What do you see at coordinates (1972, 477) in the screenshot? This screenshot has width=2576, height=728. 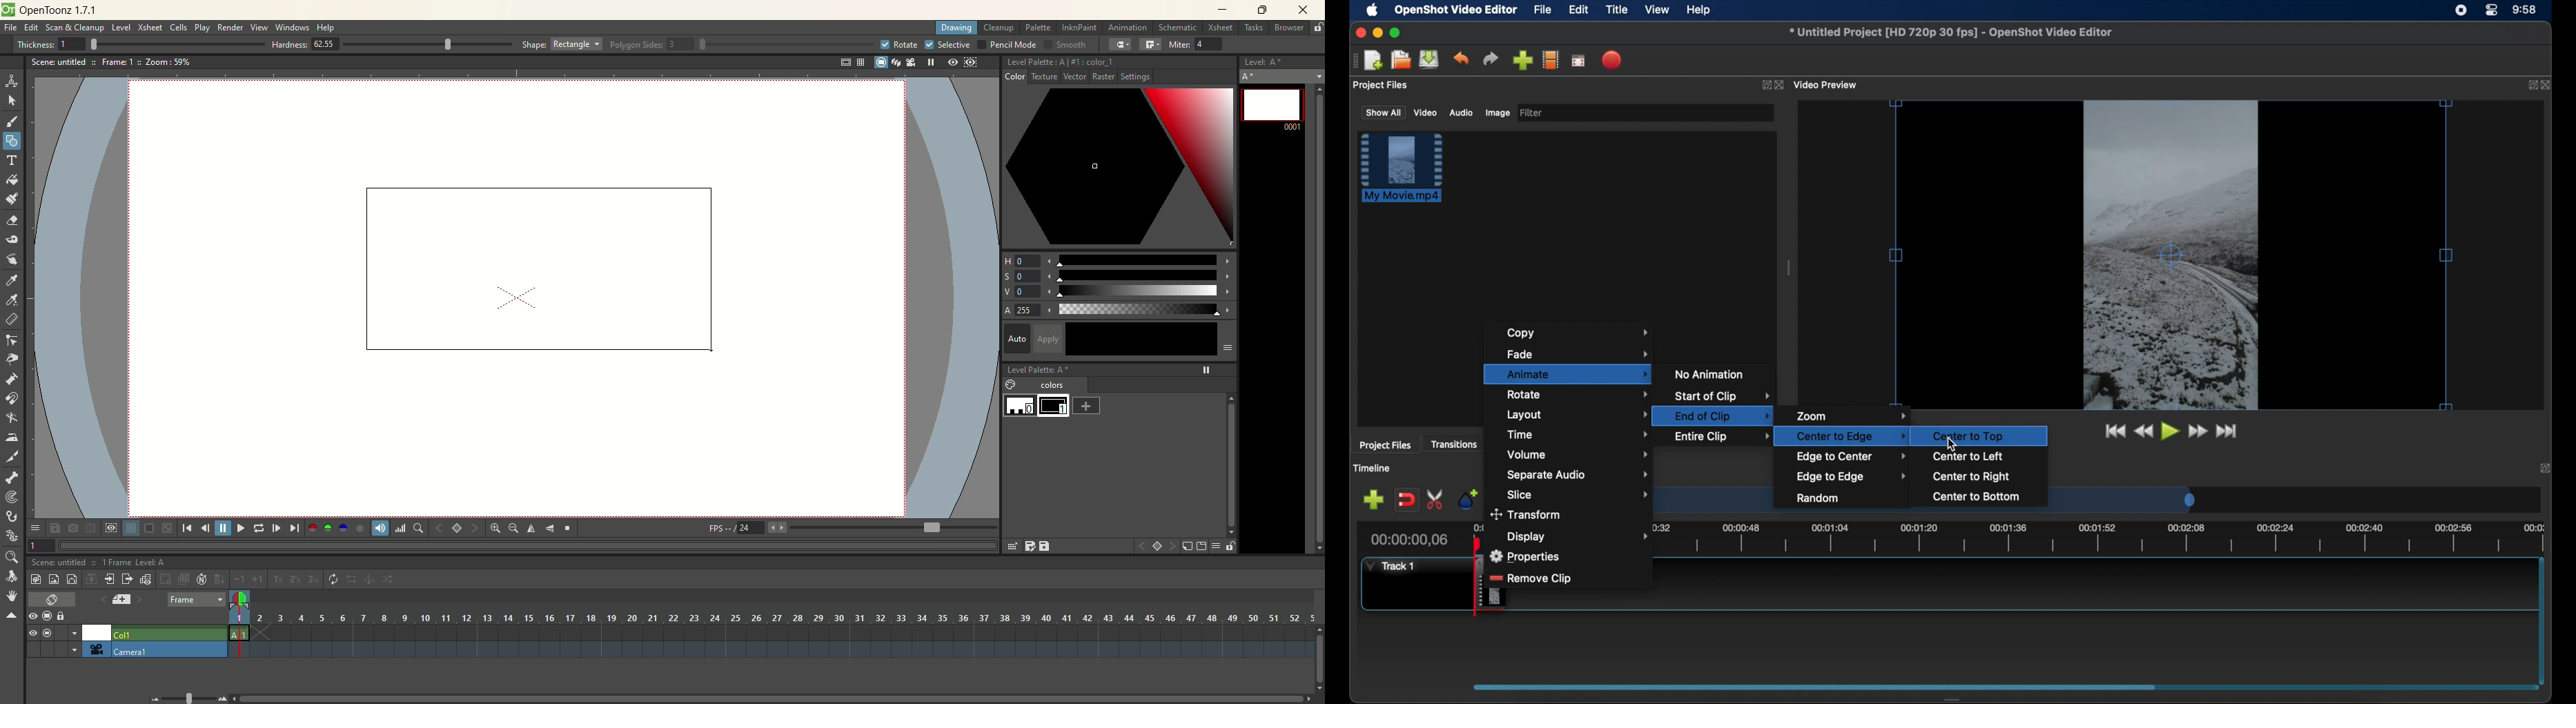 I see `center to right` at bounding box center [1972, 477].